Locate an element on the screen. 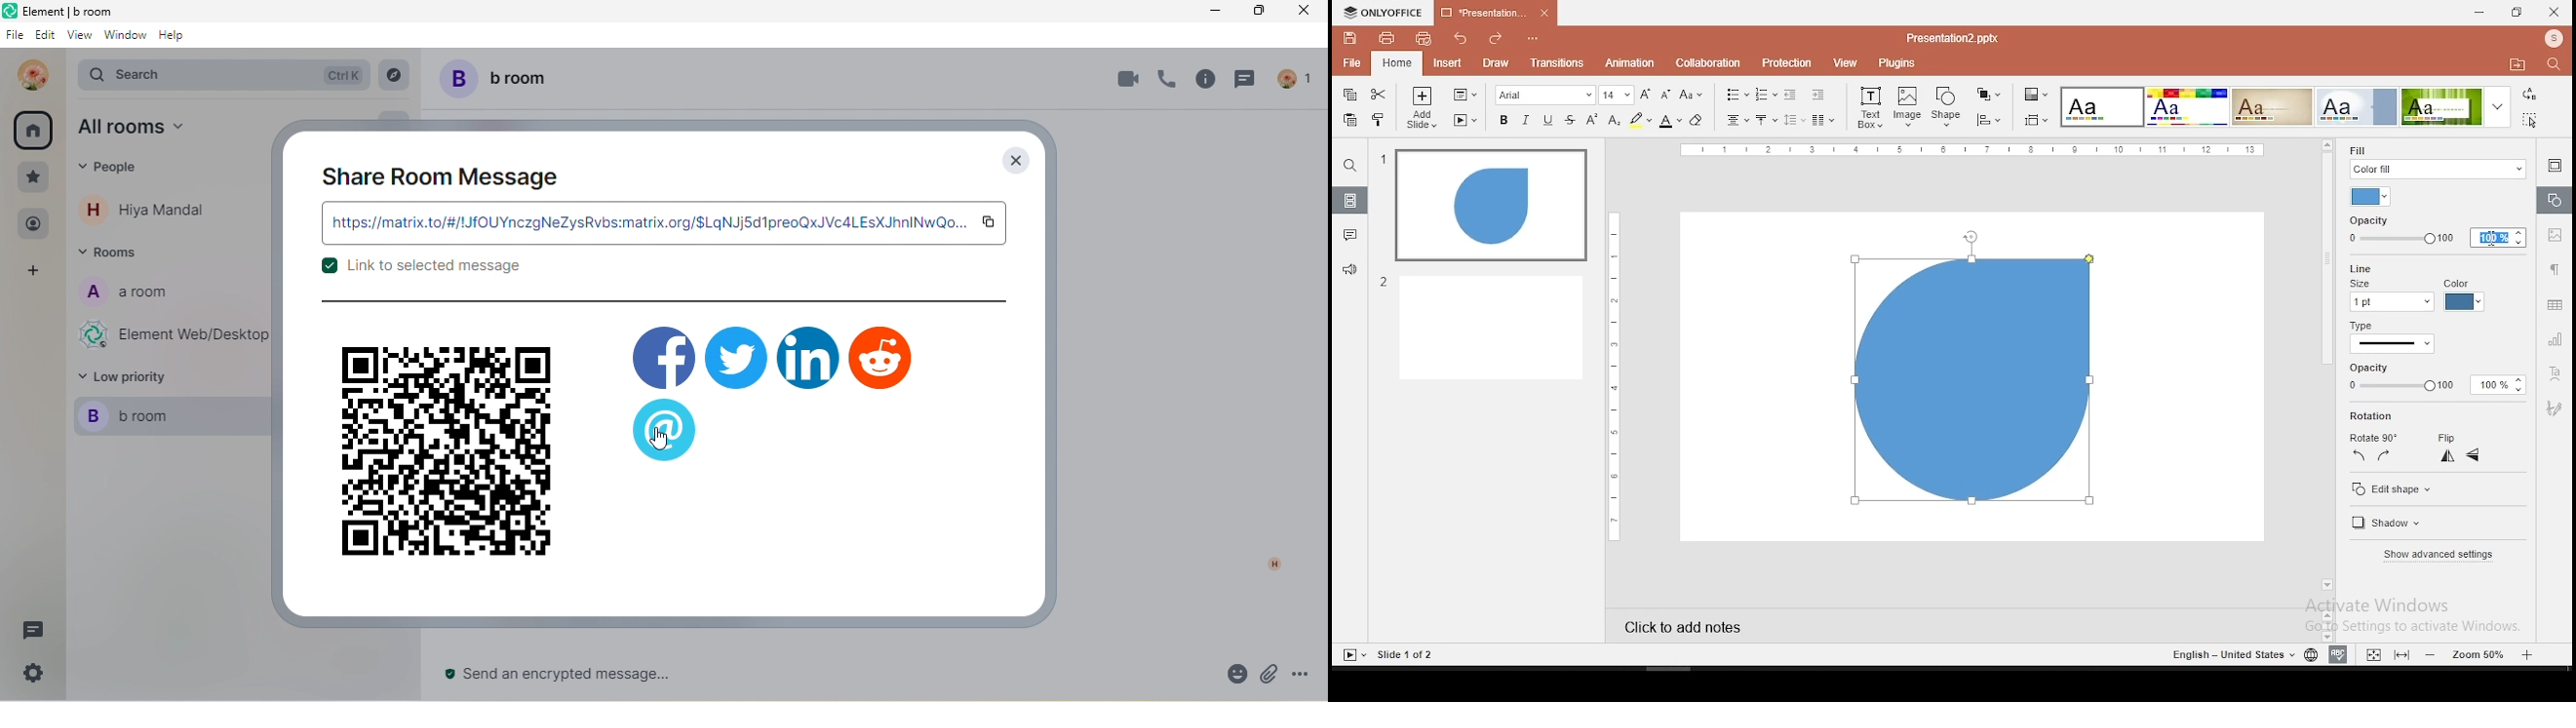 This screenshot has width=2576, height=728. reddit is located at coordinates (882, 357).